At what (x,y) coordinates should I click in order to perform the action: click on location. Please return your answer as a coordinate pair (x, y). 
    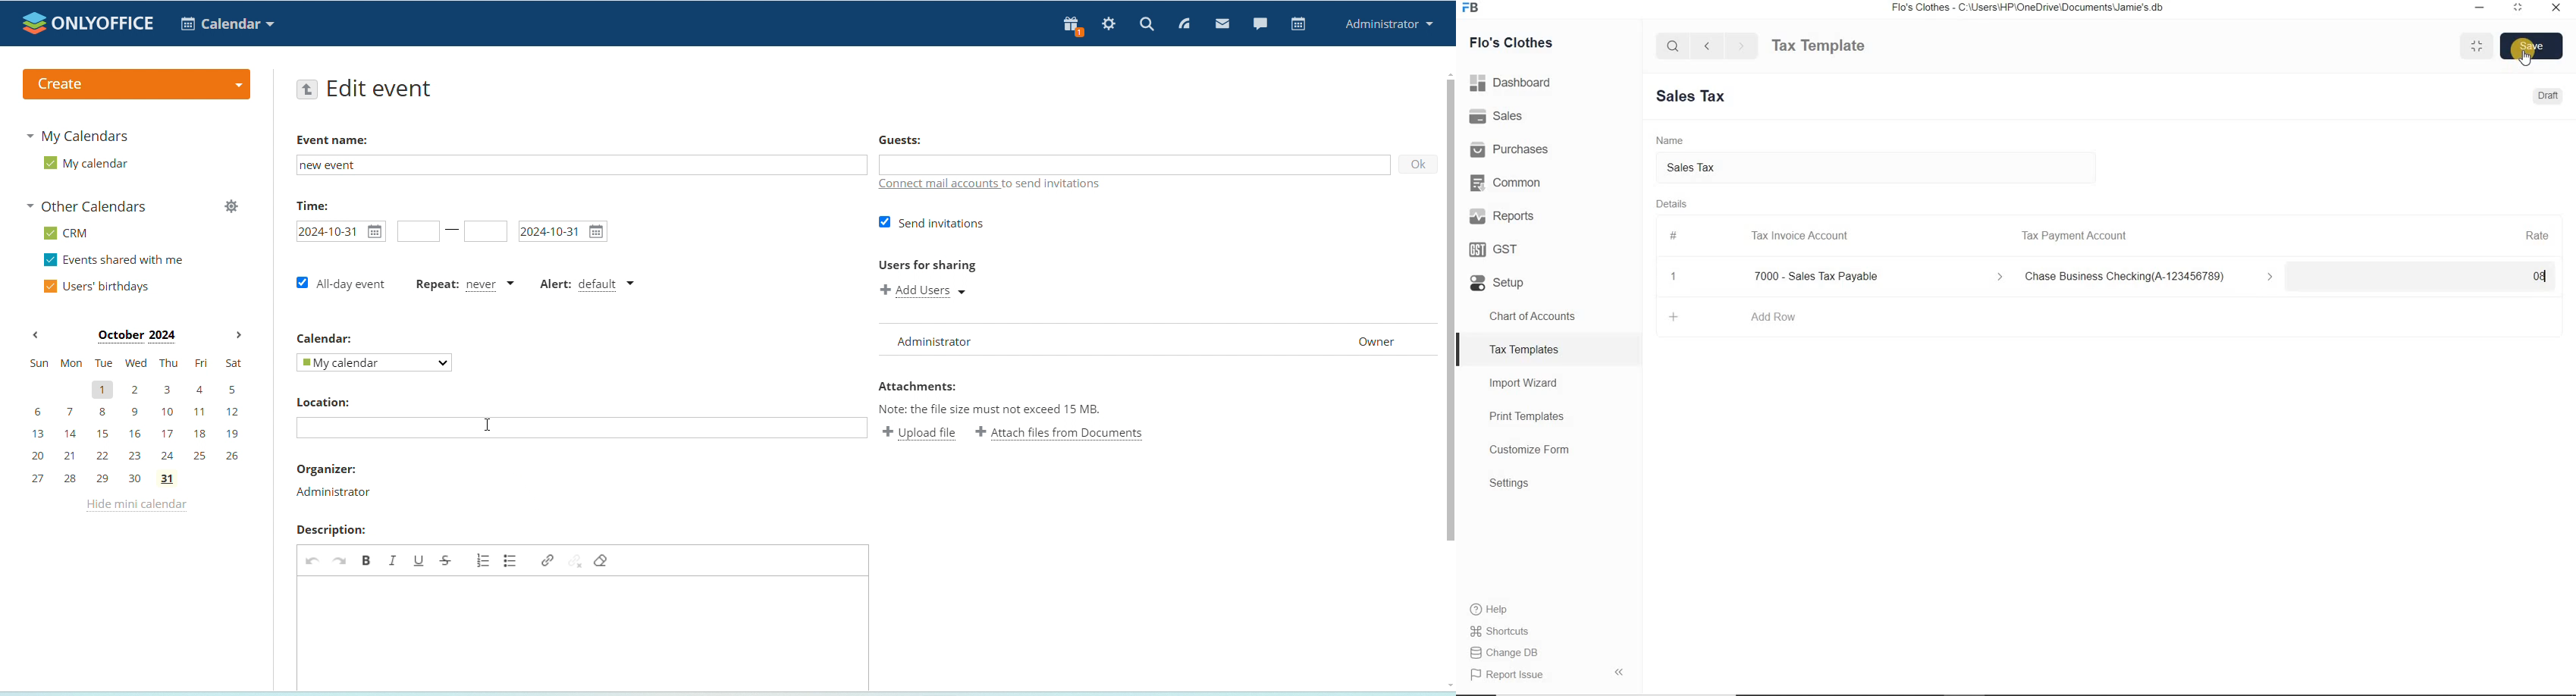
    Looking at the image, I should click on (322, 403).